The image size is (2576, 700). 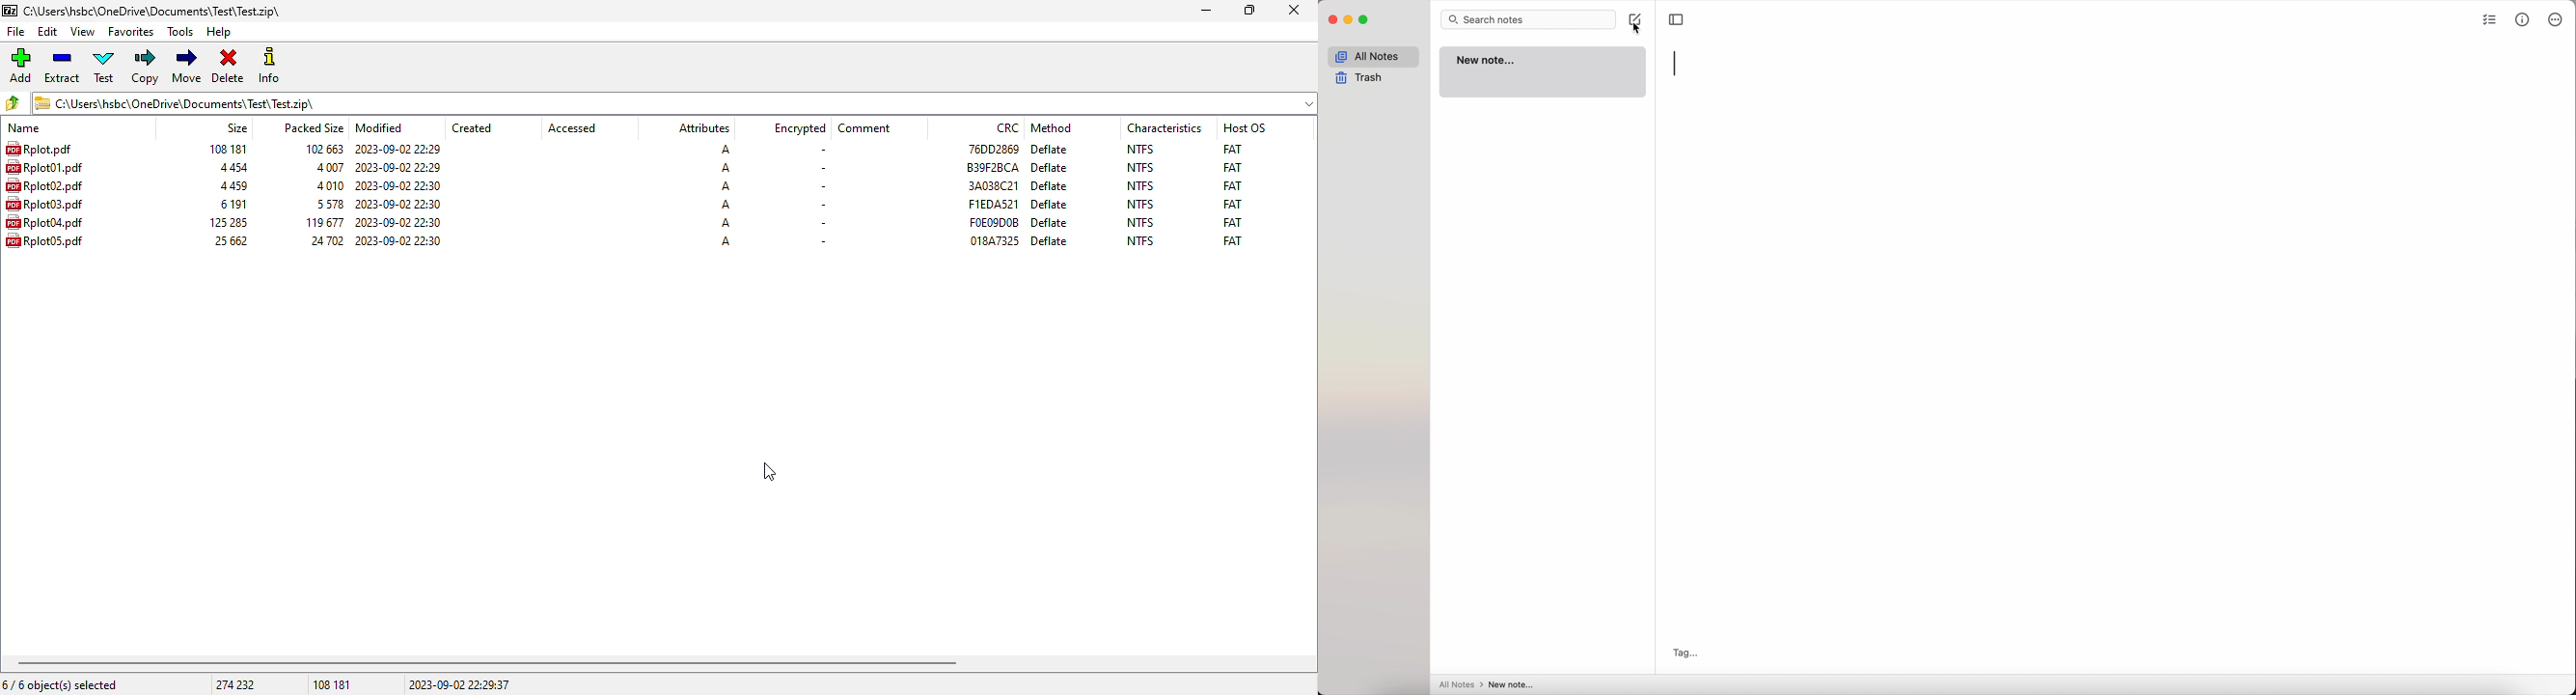 What do you see at coordinates (313, 126) in the screenshot?
I see `packed size` at bounding box center [313, 126].